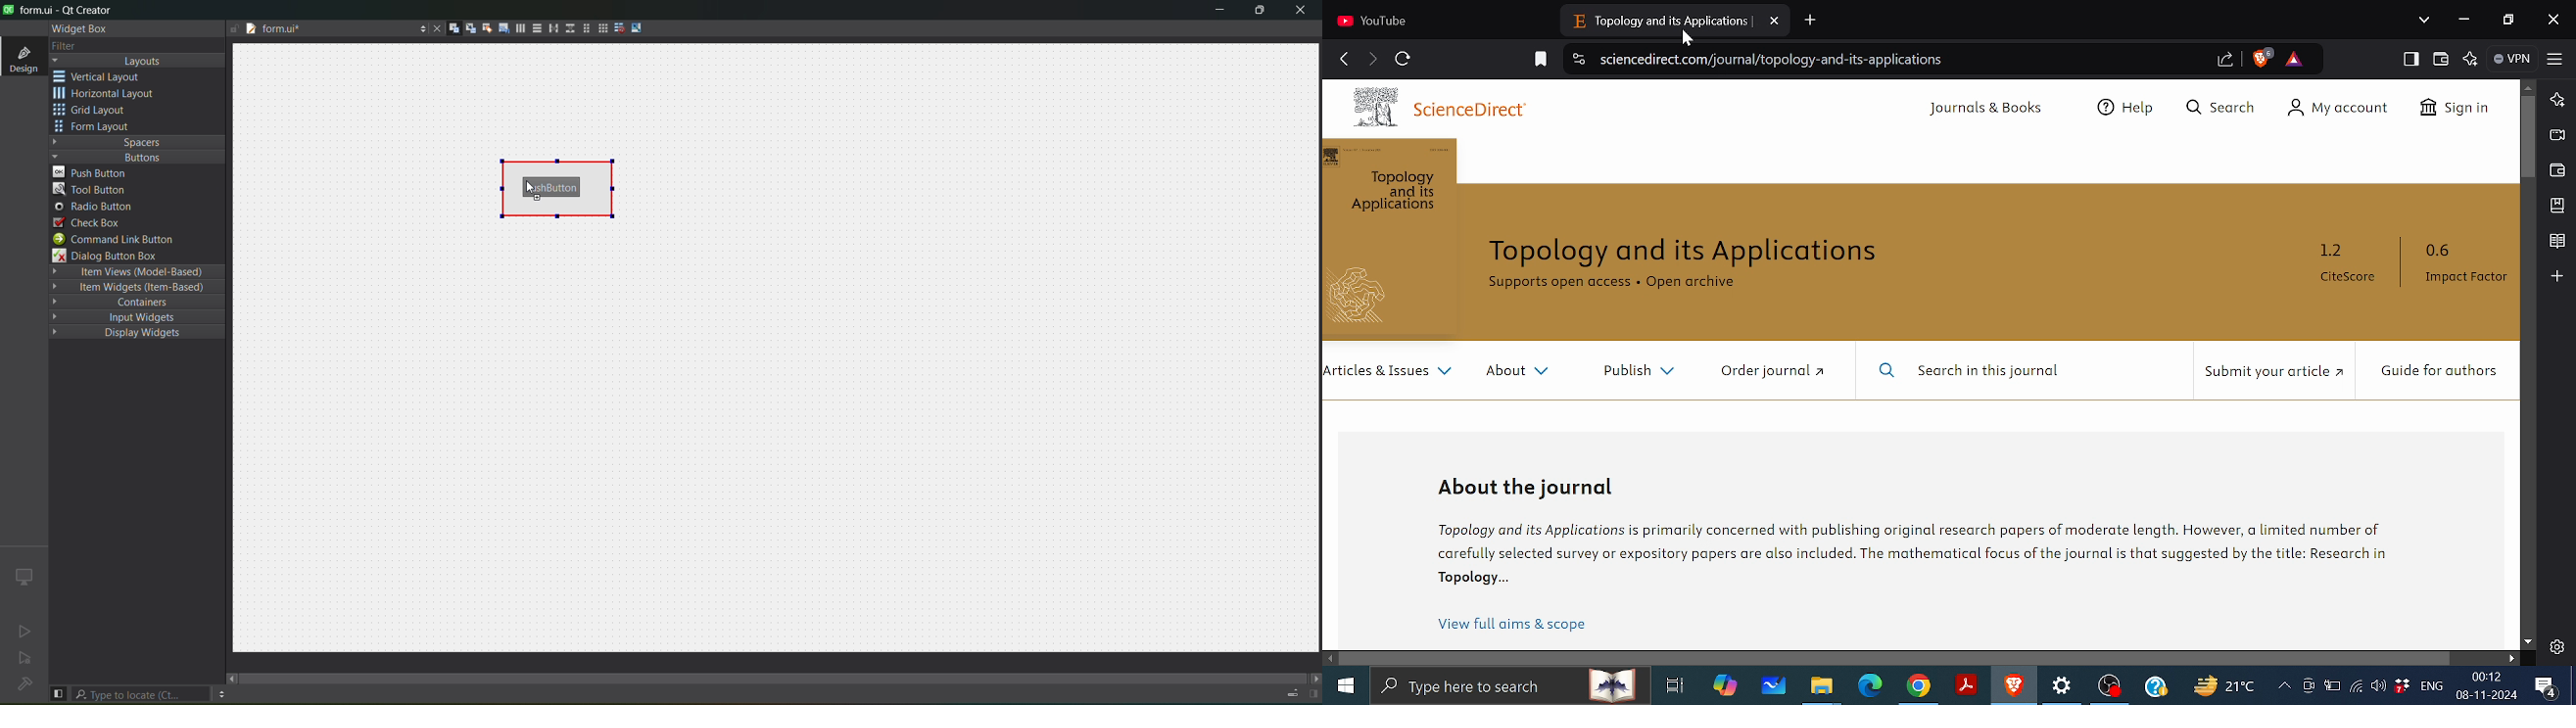 The image size is (2576, 728). What do you see at coordinates (433, 28) in the screenshot?
I see `close tab` at bounding box center [433, 28].